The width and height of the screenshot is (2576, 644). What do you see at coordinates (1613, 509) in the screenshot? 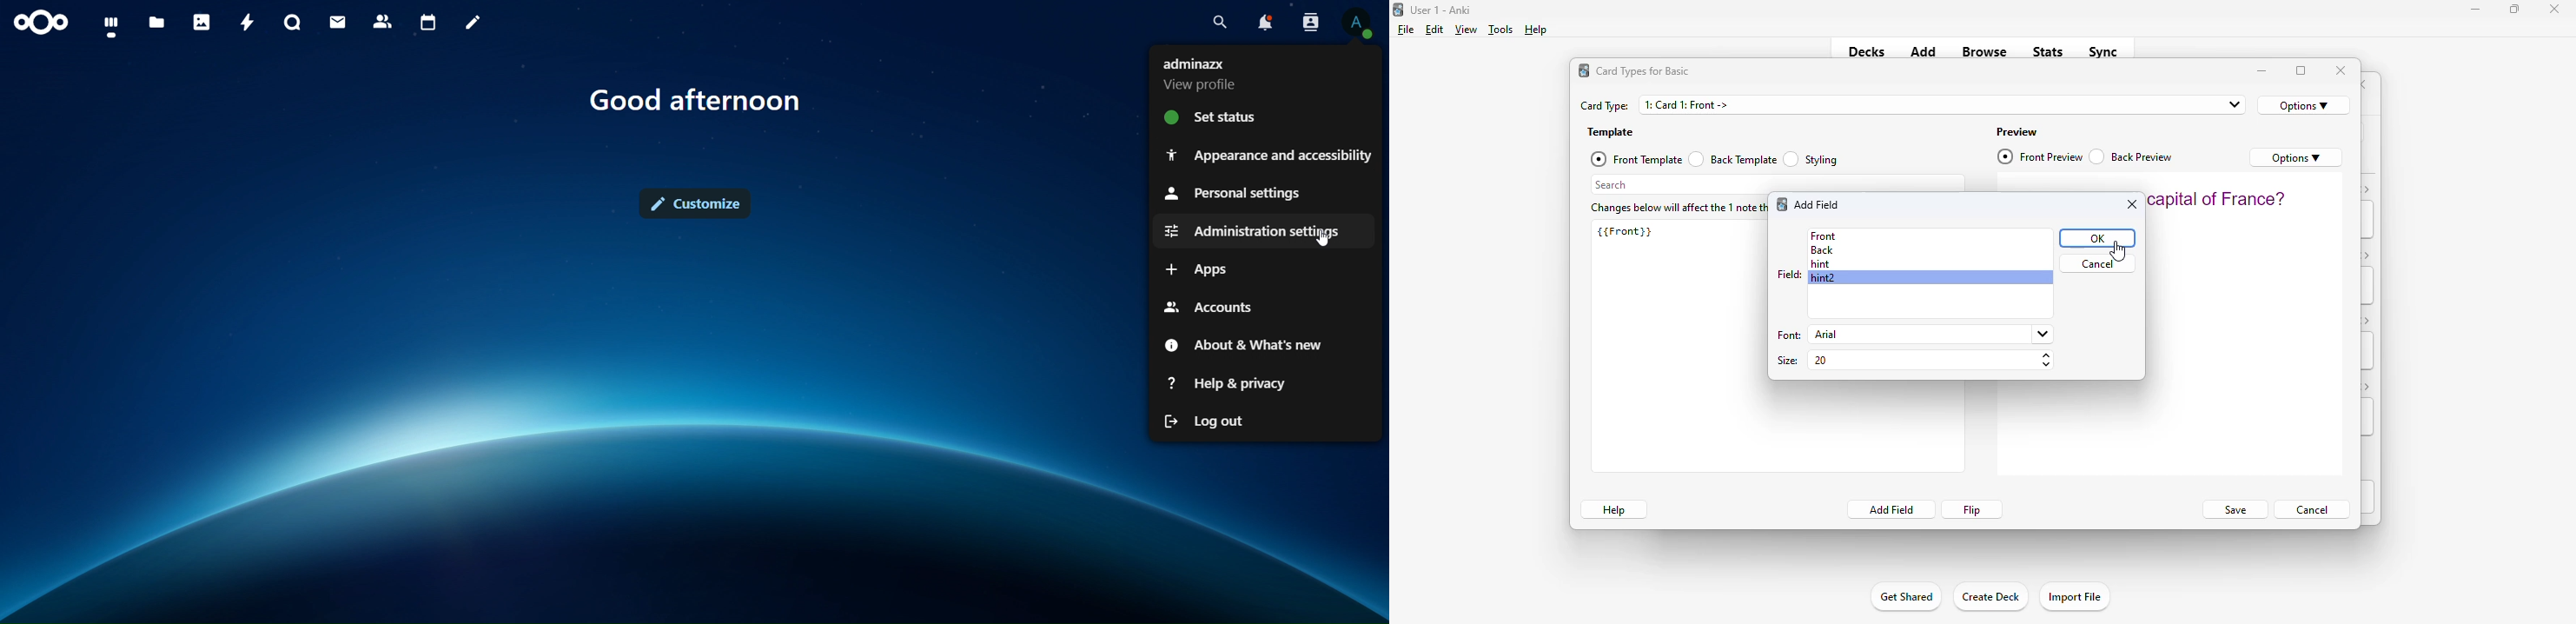
I see `help` at bounding box center [1613, 509].